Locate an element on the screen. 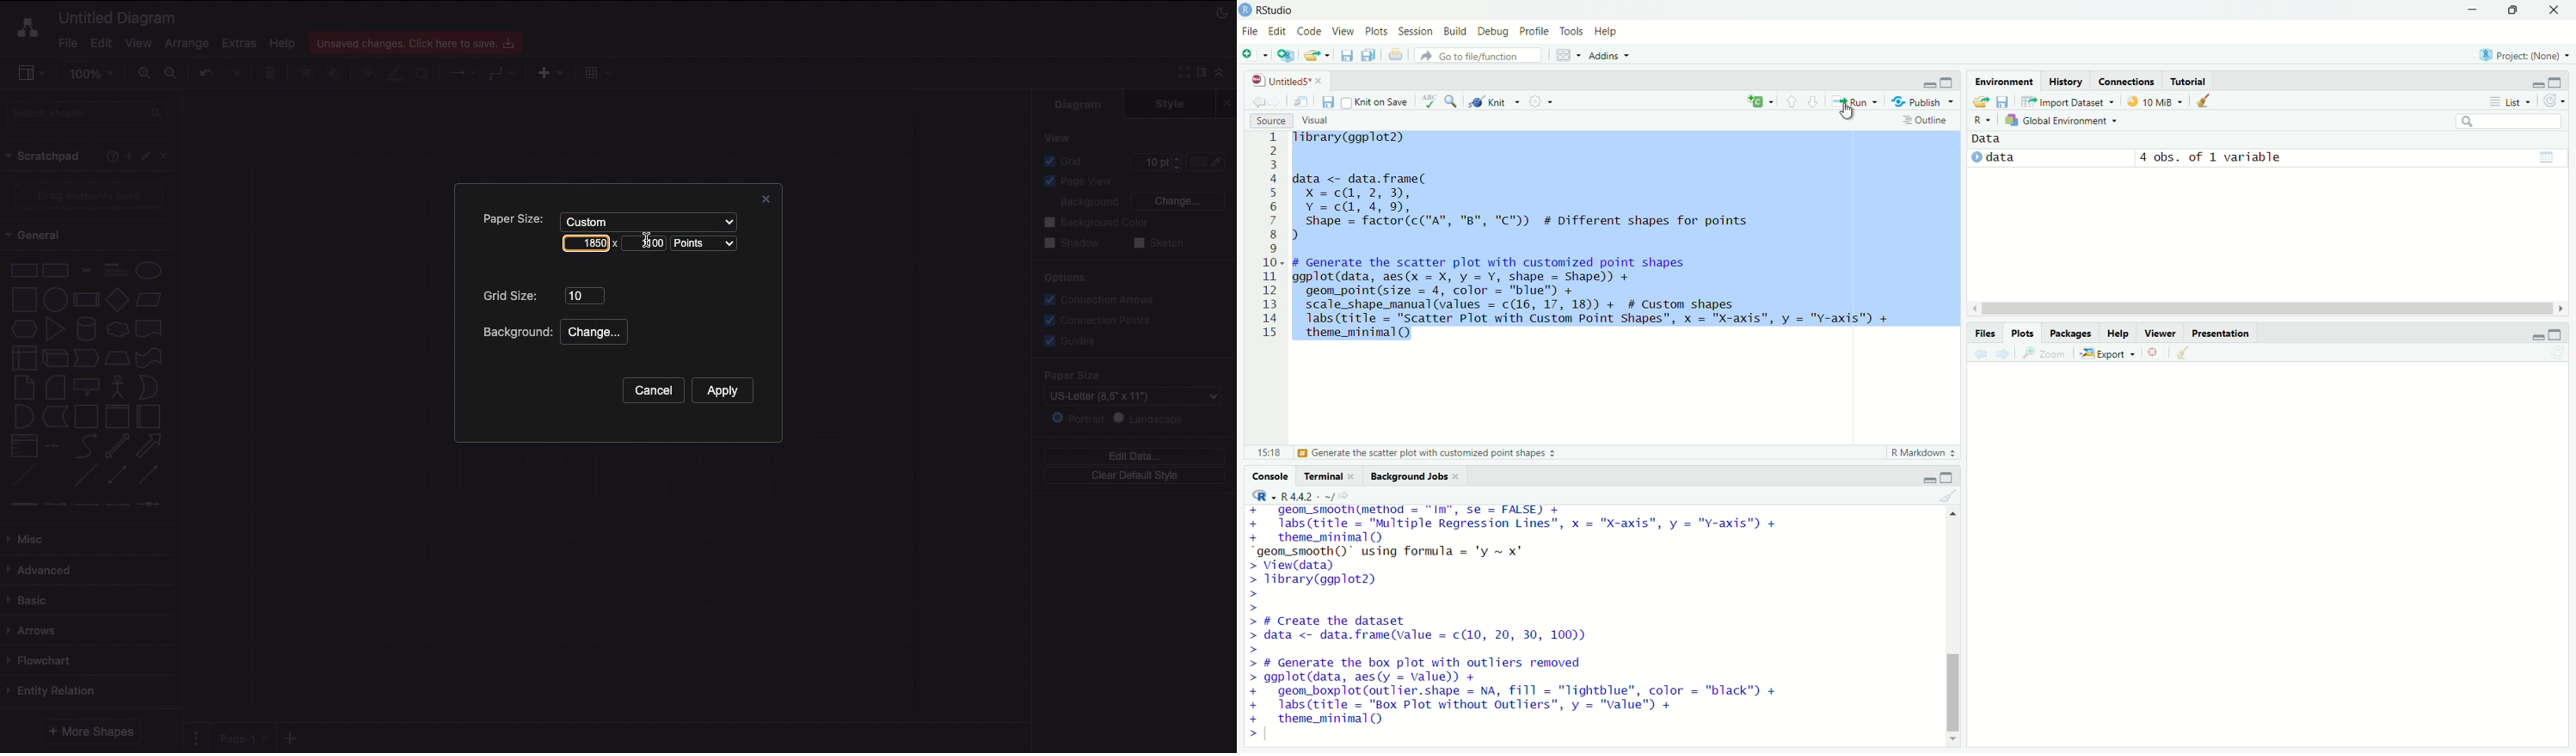 This screenshot has width=2576, height=756. expand/collapse is located at coordinates (1975, 156).